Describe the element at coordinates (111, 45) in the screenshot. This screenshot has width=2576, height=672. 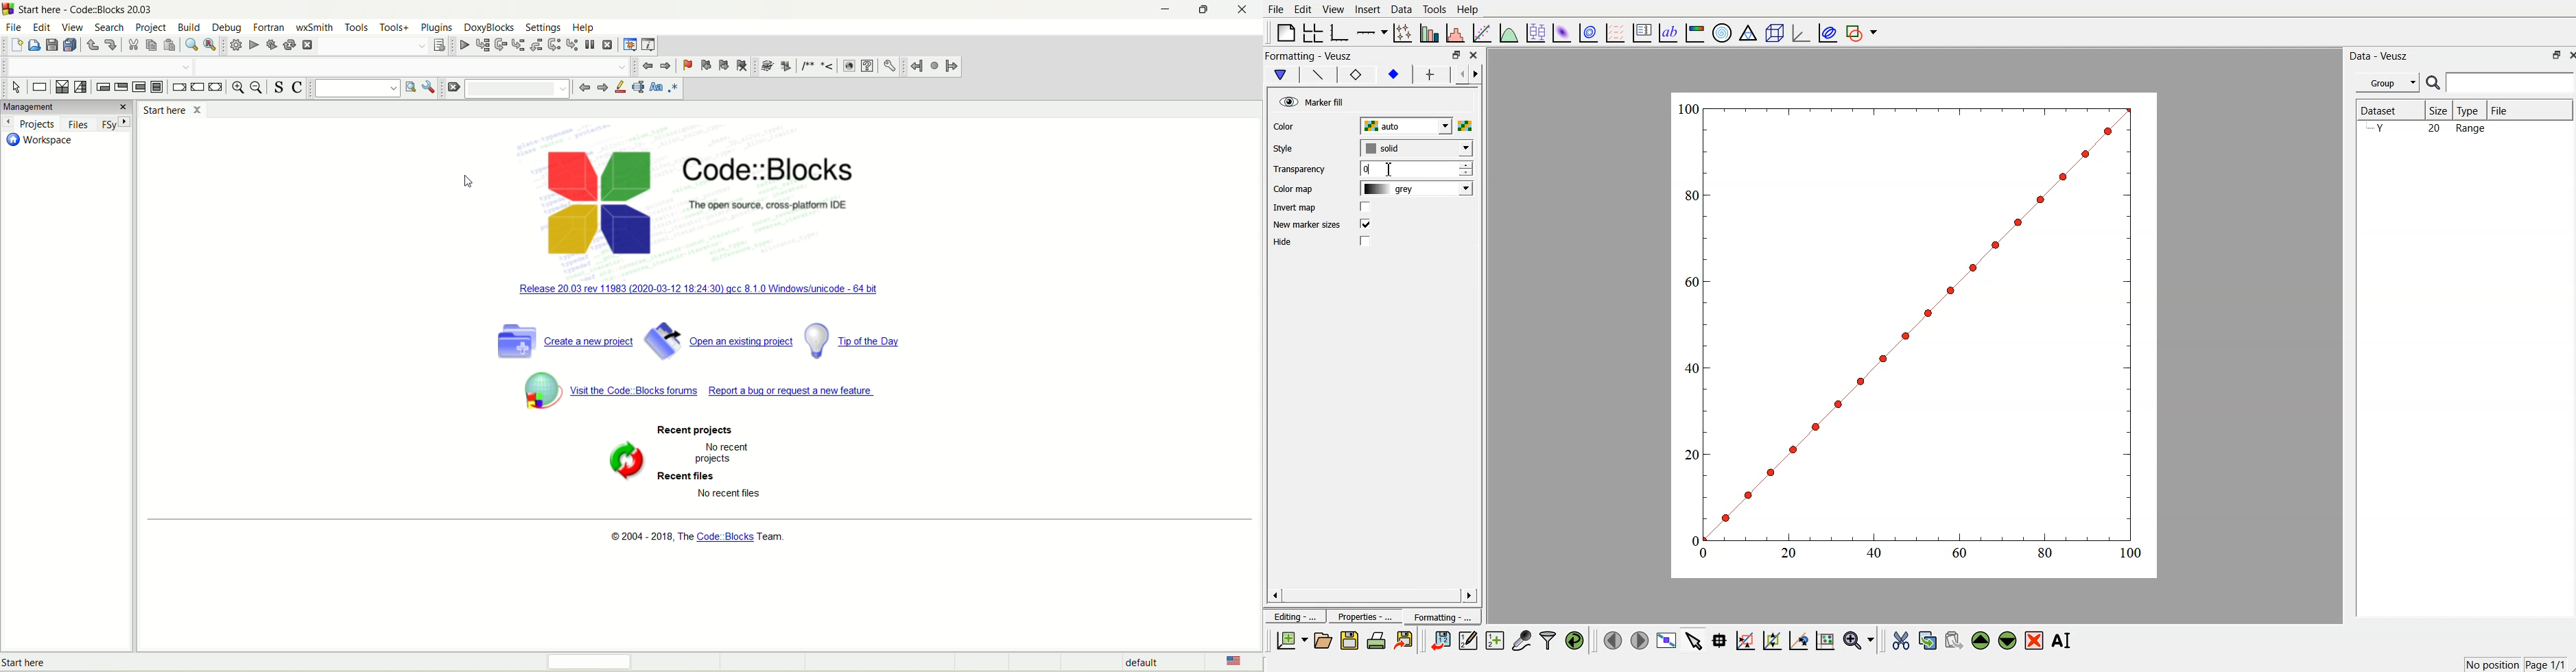
I see `redo` at that location.